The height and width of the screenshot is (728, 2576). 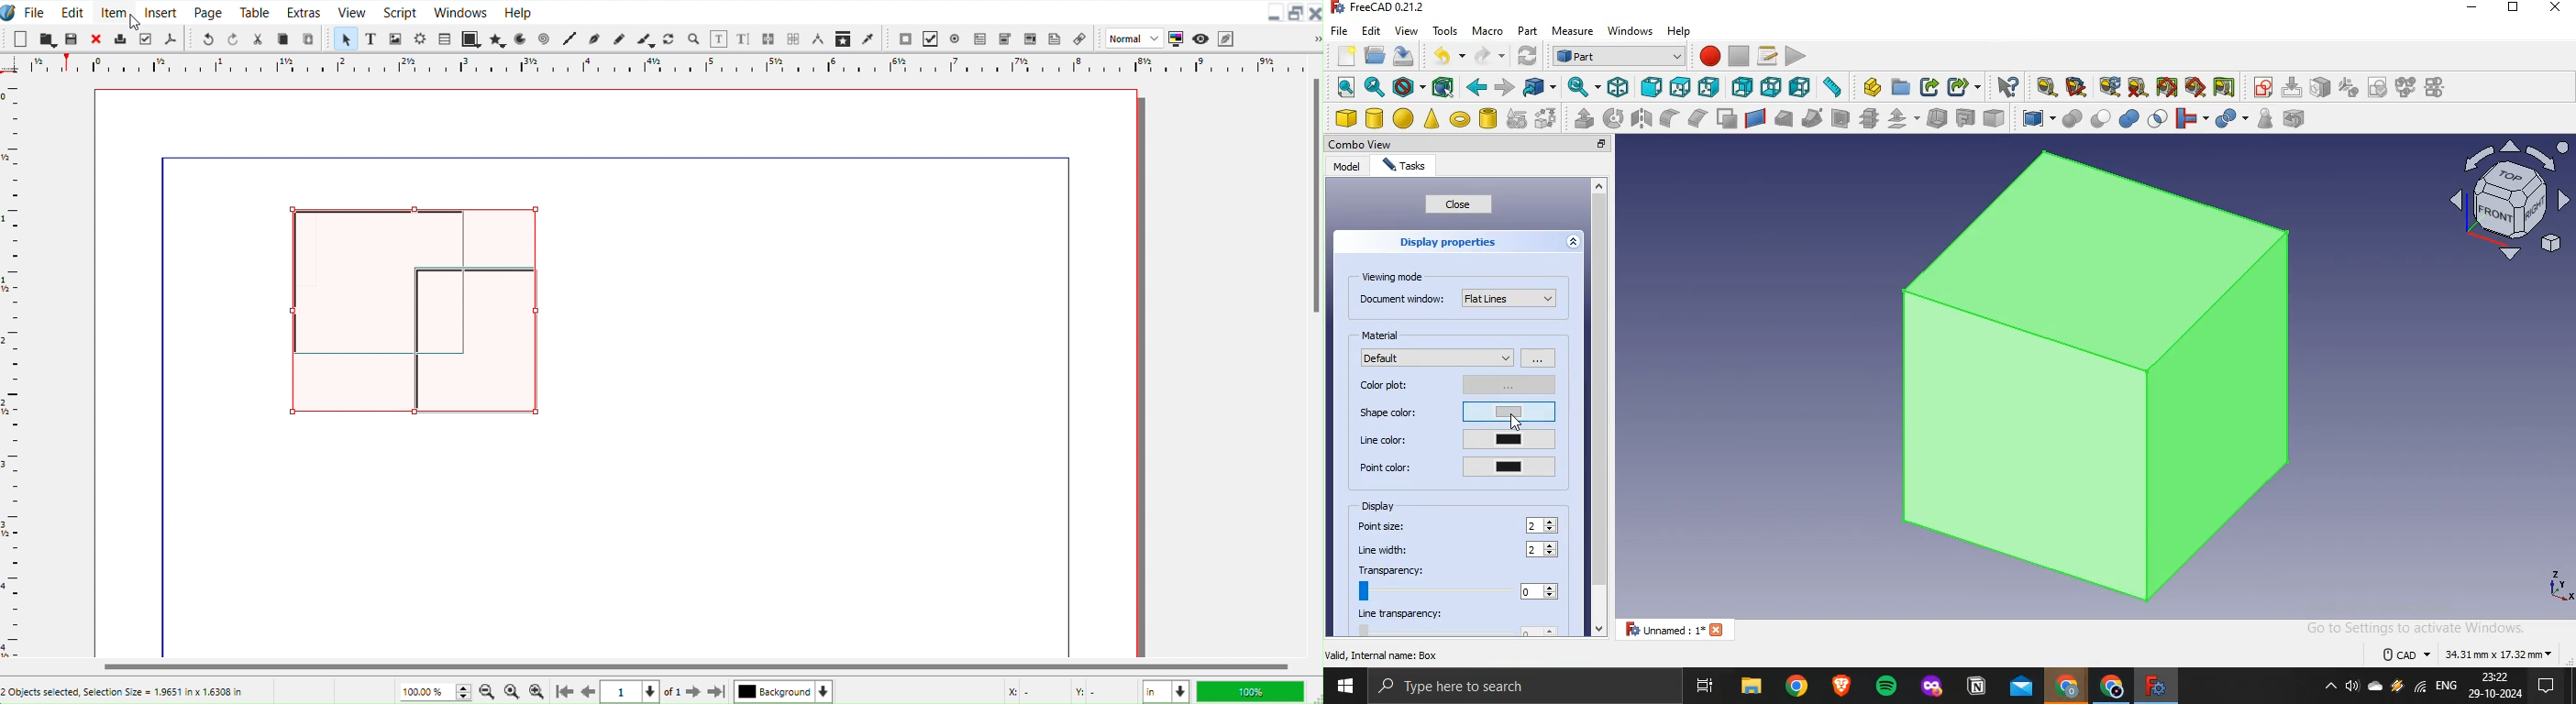 What do you see at coordinates (1346, 166) in the screenshot?
I see `model` at bounding box center [1346, 166].